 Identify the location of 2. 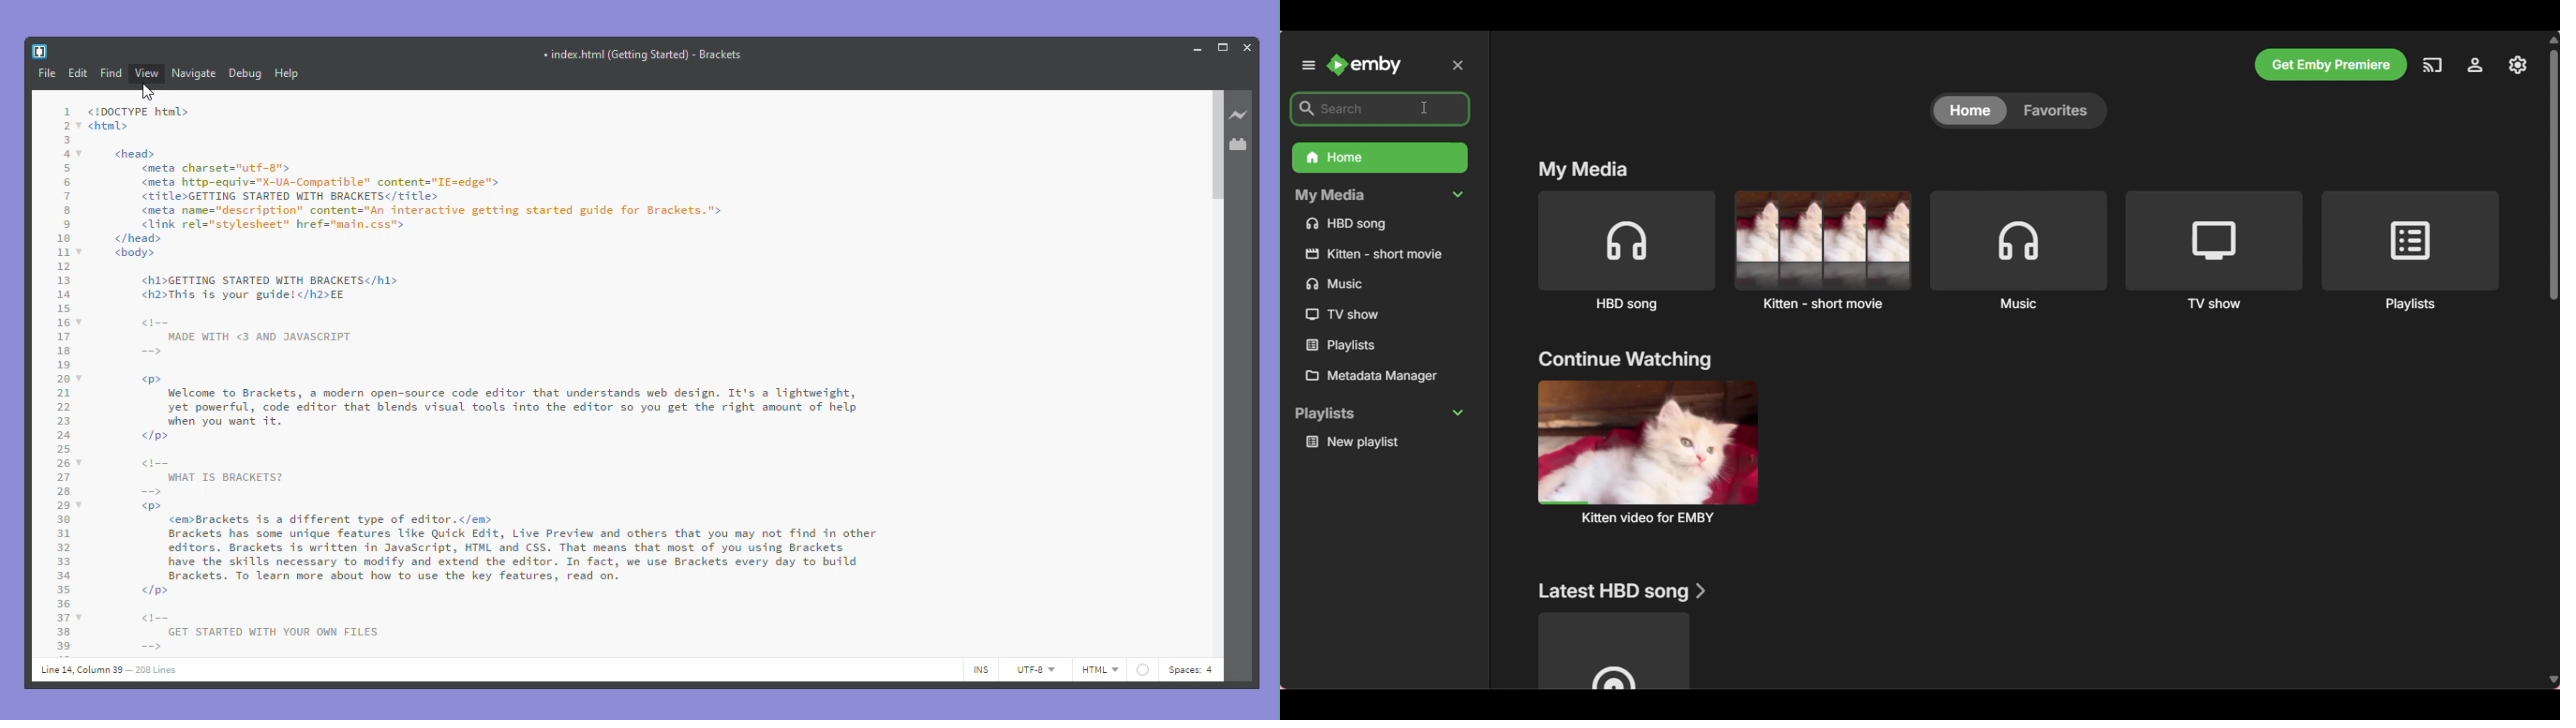
(67, 126).